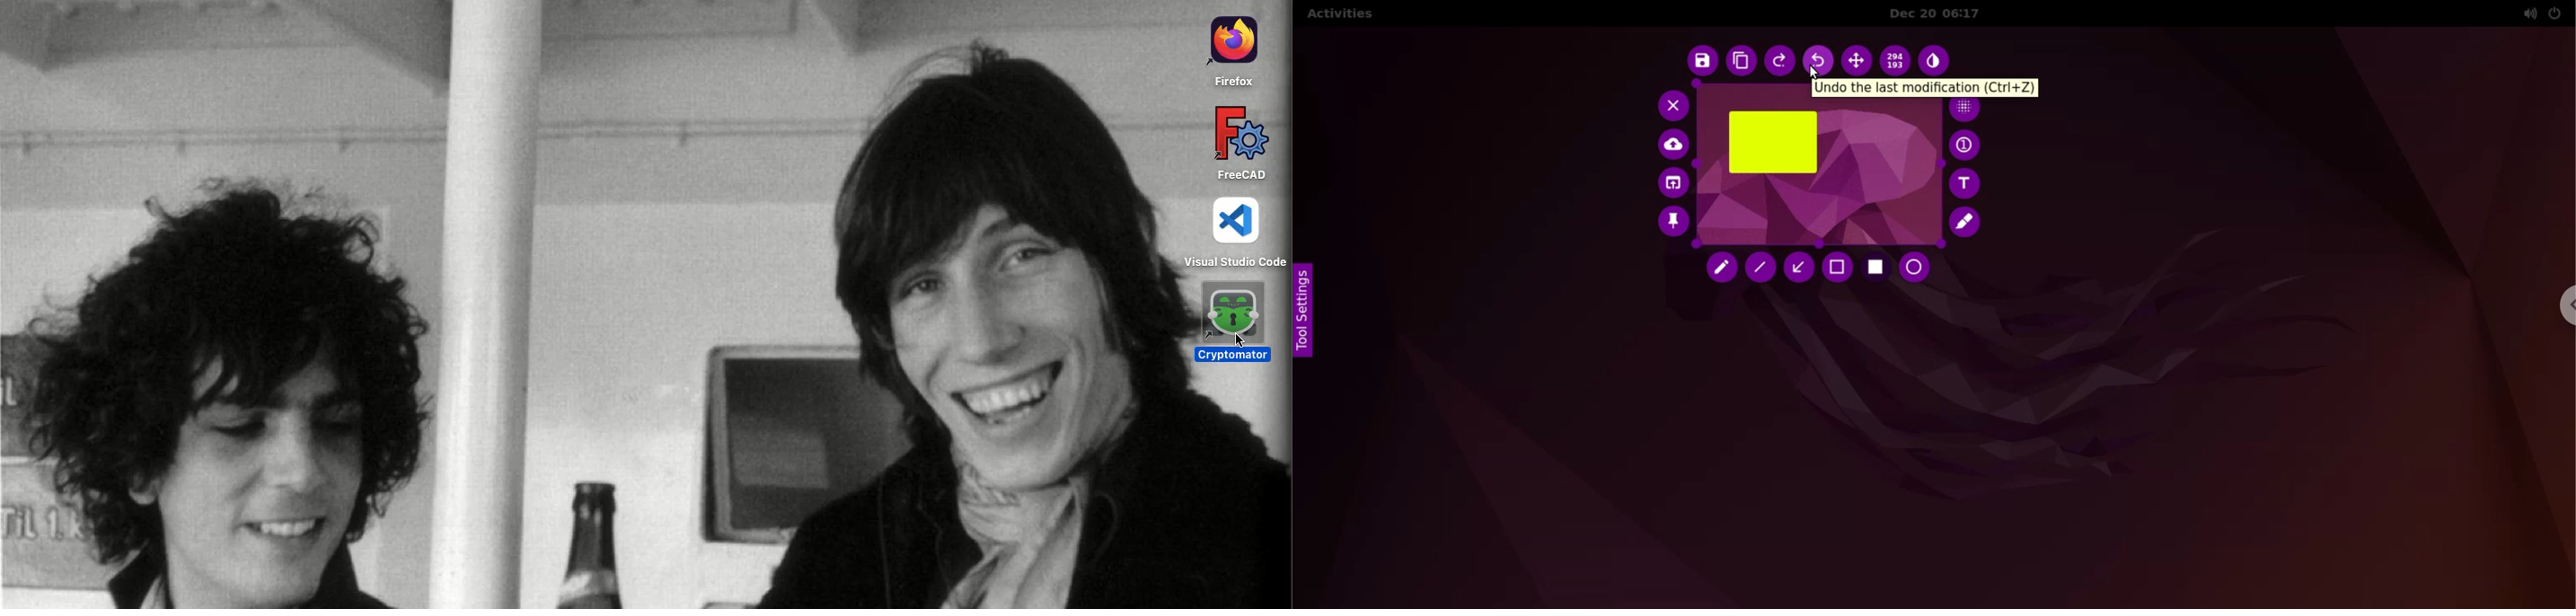 The width and height of the screenshot is (2576, 616). What do you see at coordinates (1308, 312) in the screenshot?
I see `tool settings` at bounding box center [1308, 312].